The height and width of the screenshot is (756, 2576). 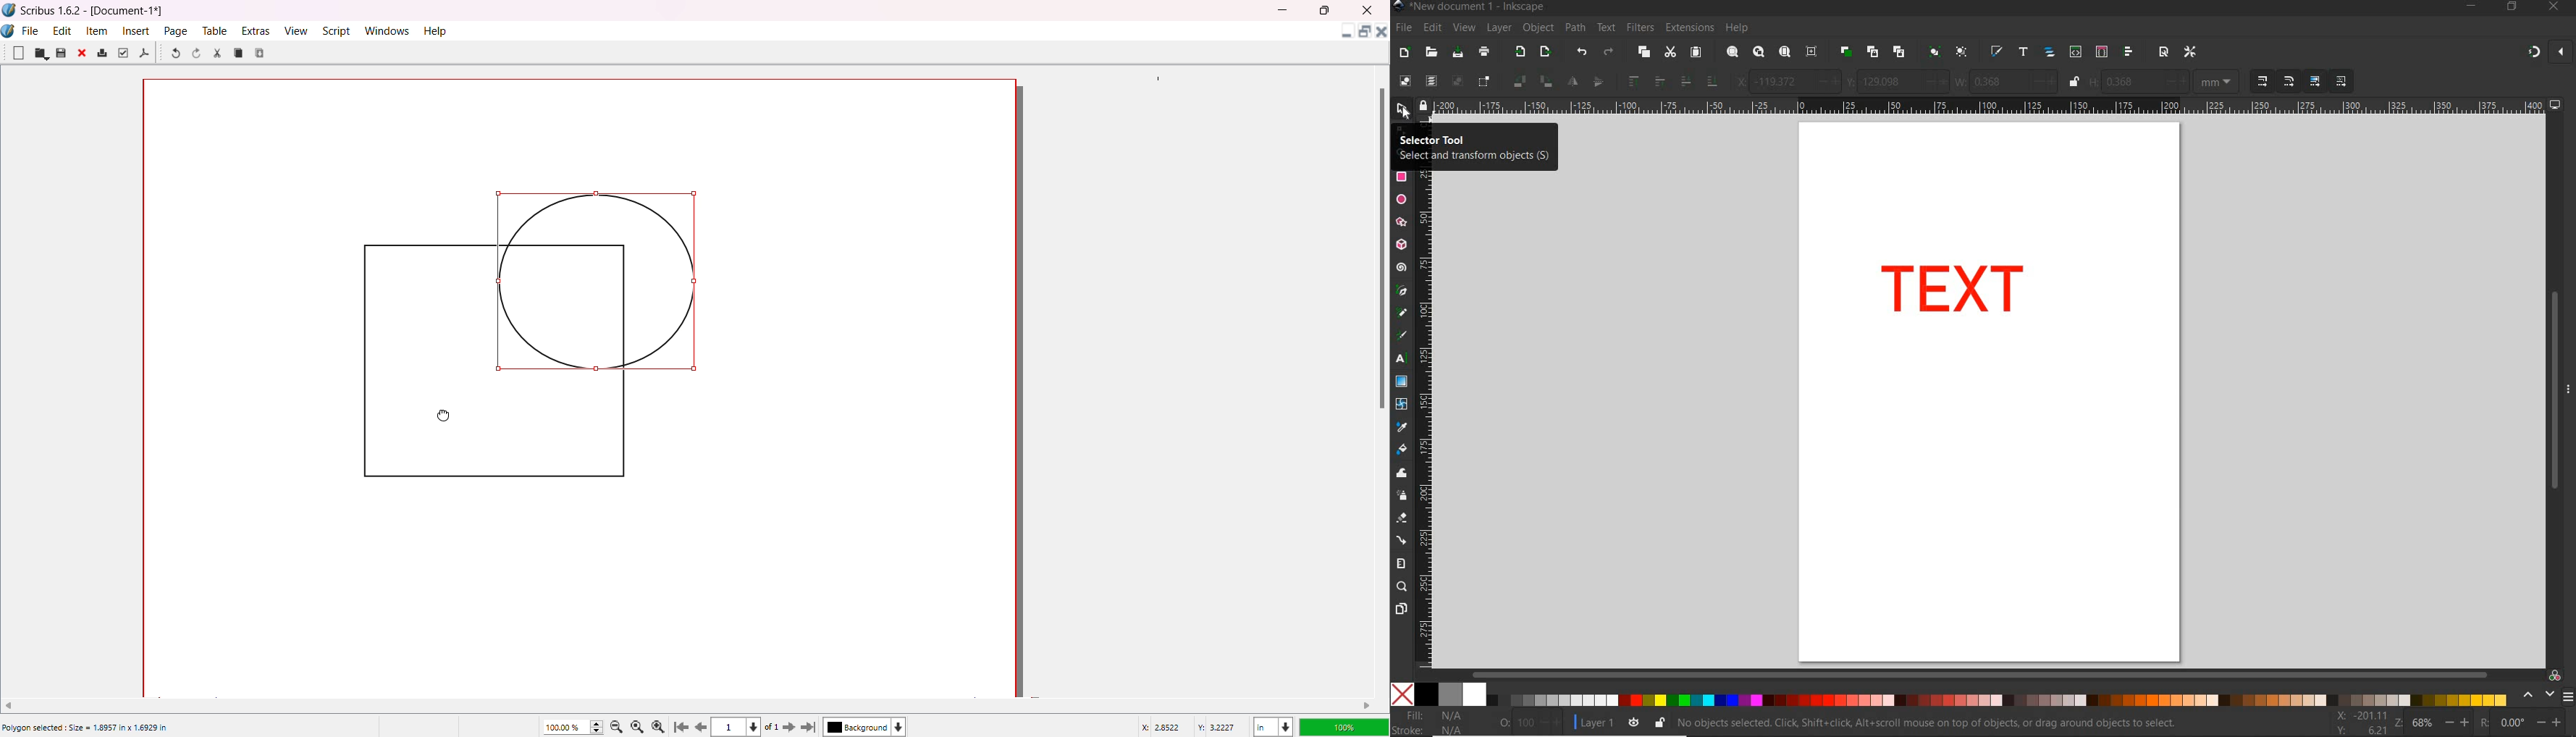 What do you see at coordinates (776, 728) in the screenshot?
I see `Total Page` at bounding box center [776, 728].